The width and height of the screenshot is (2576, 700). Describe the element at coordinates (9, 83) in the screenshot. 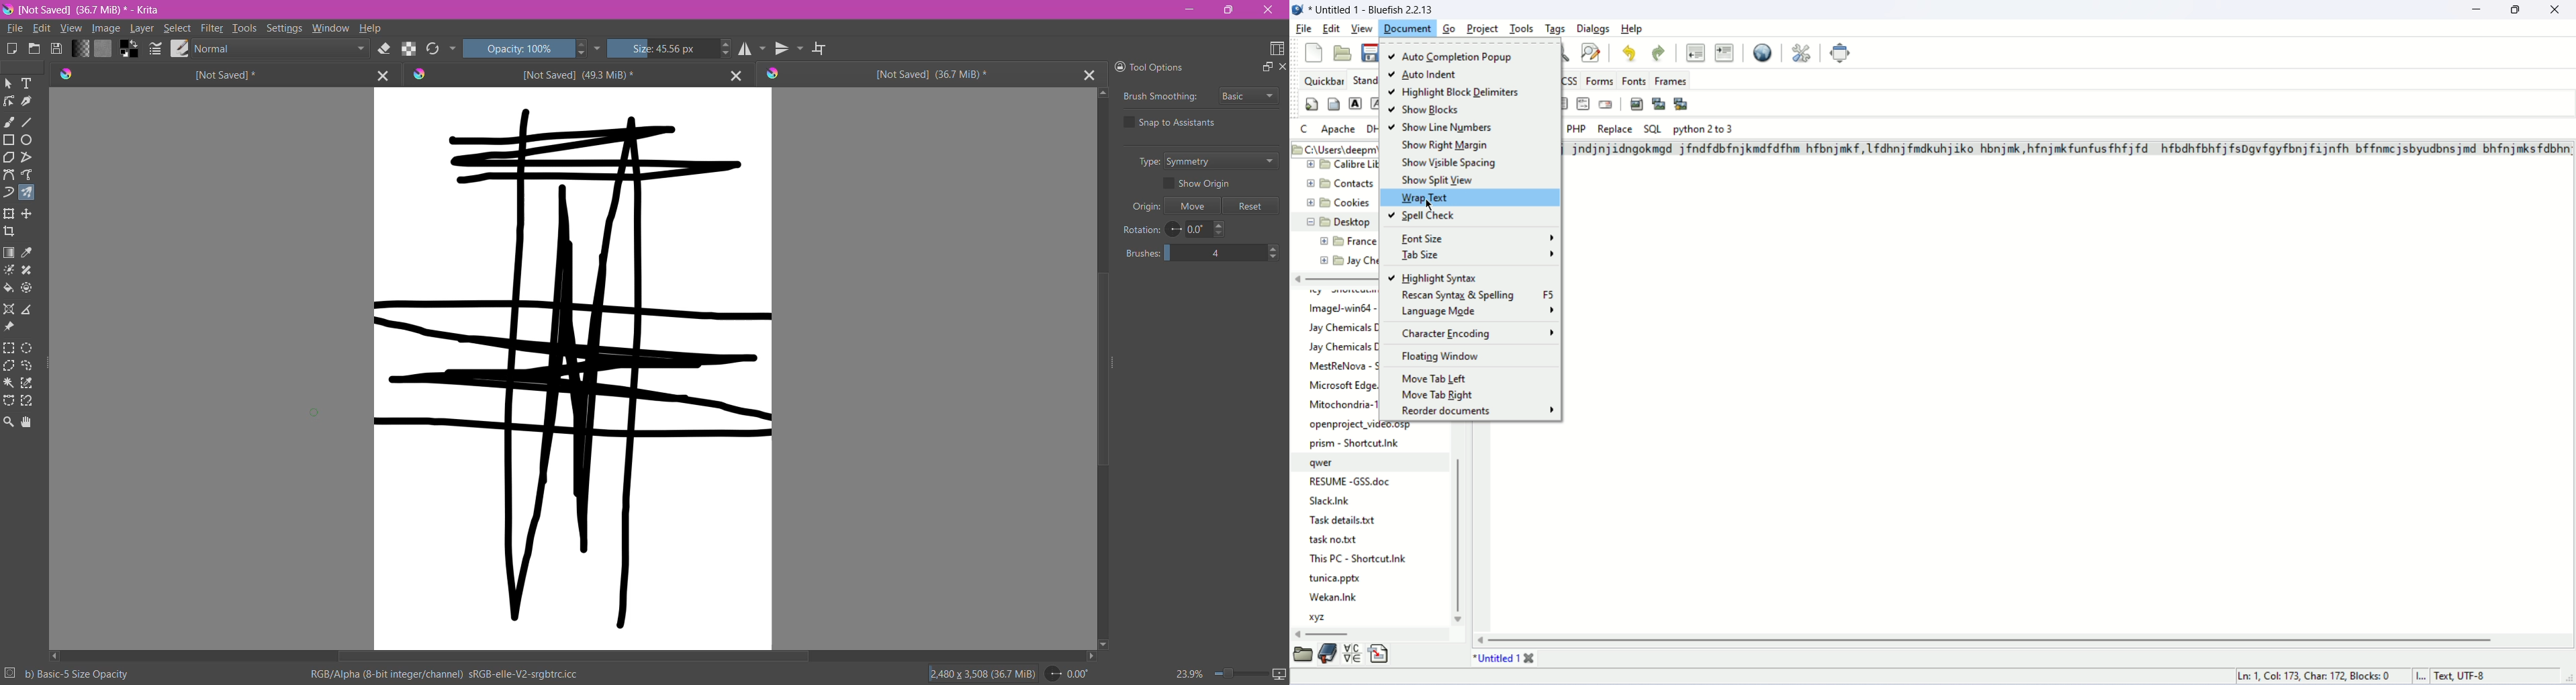

I see `Select Shapes Tool` at that location.